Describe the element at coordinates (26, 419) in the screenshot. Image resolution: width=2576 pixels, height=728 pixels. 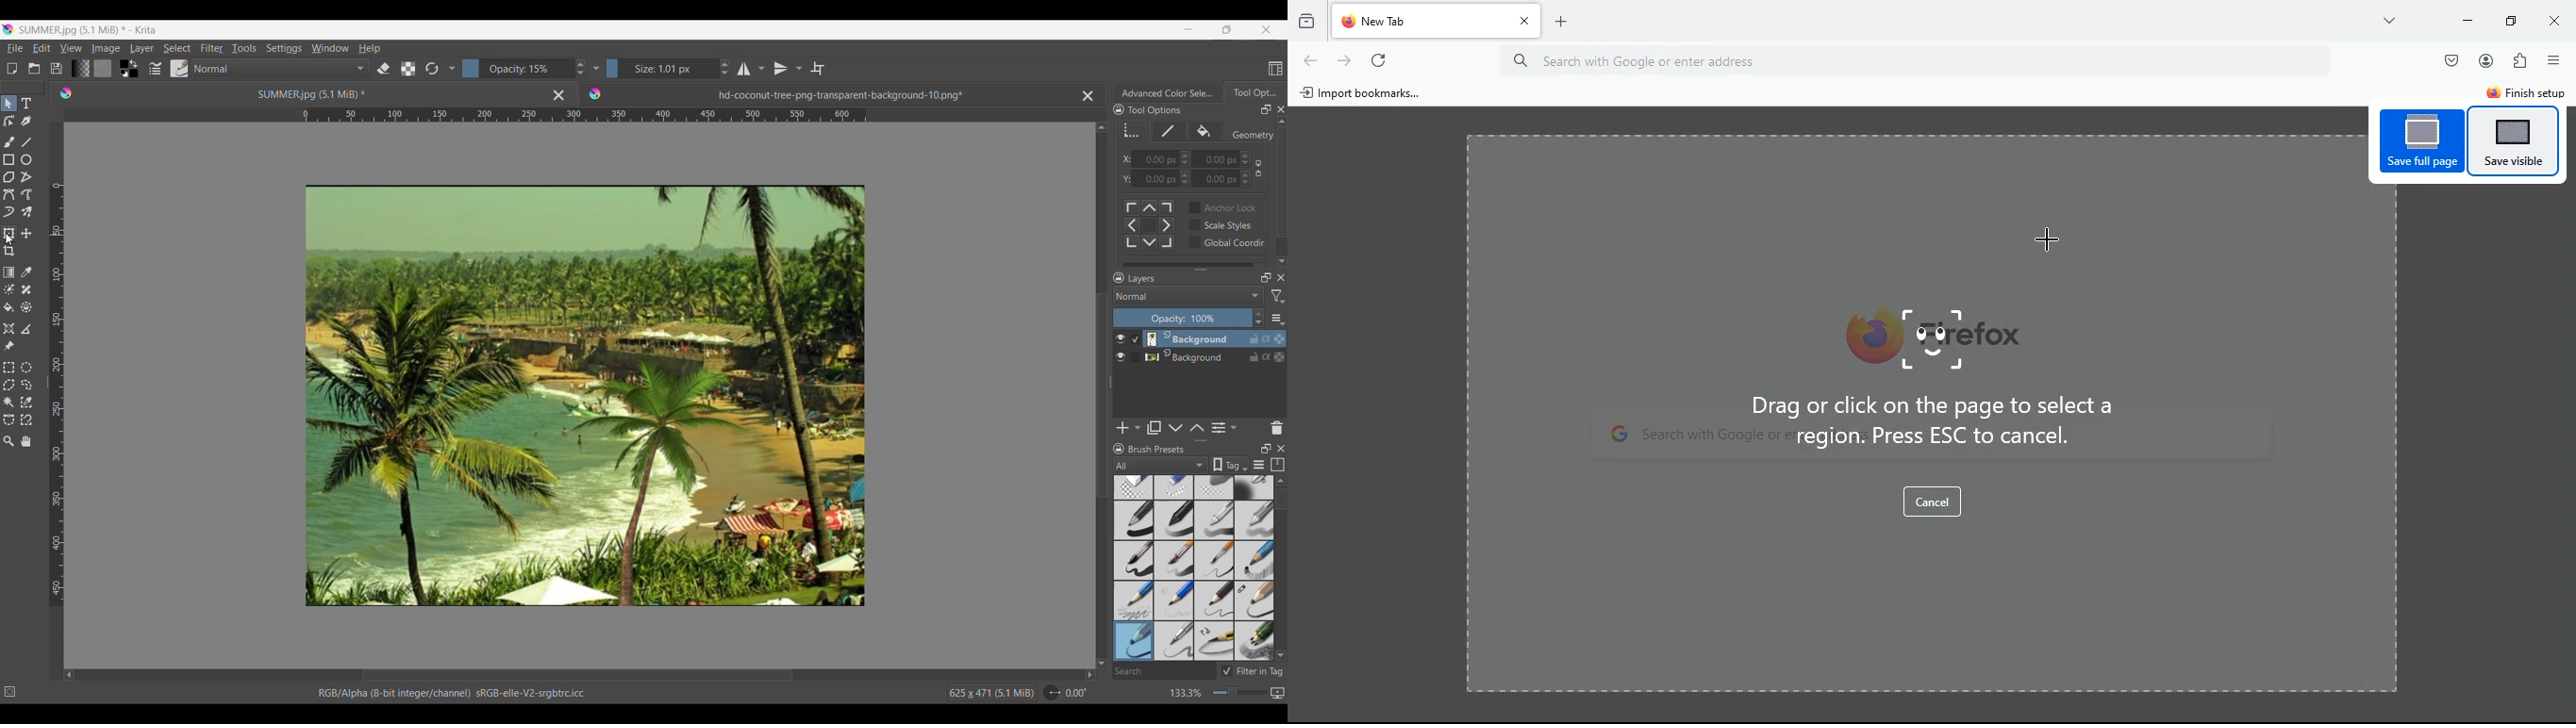
I see `Magnetic curve selection tool` at that location.